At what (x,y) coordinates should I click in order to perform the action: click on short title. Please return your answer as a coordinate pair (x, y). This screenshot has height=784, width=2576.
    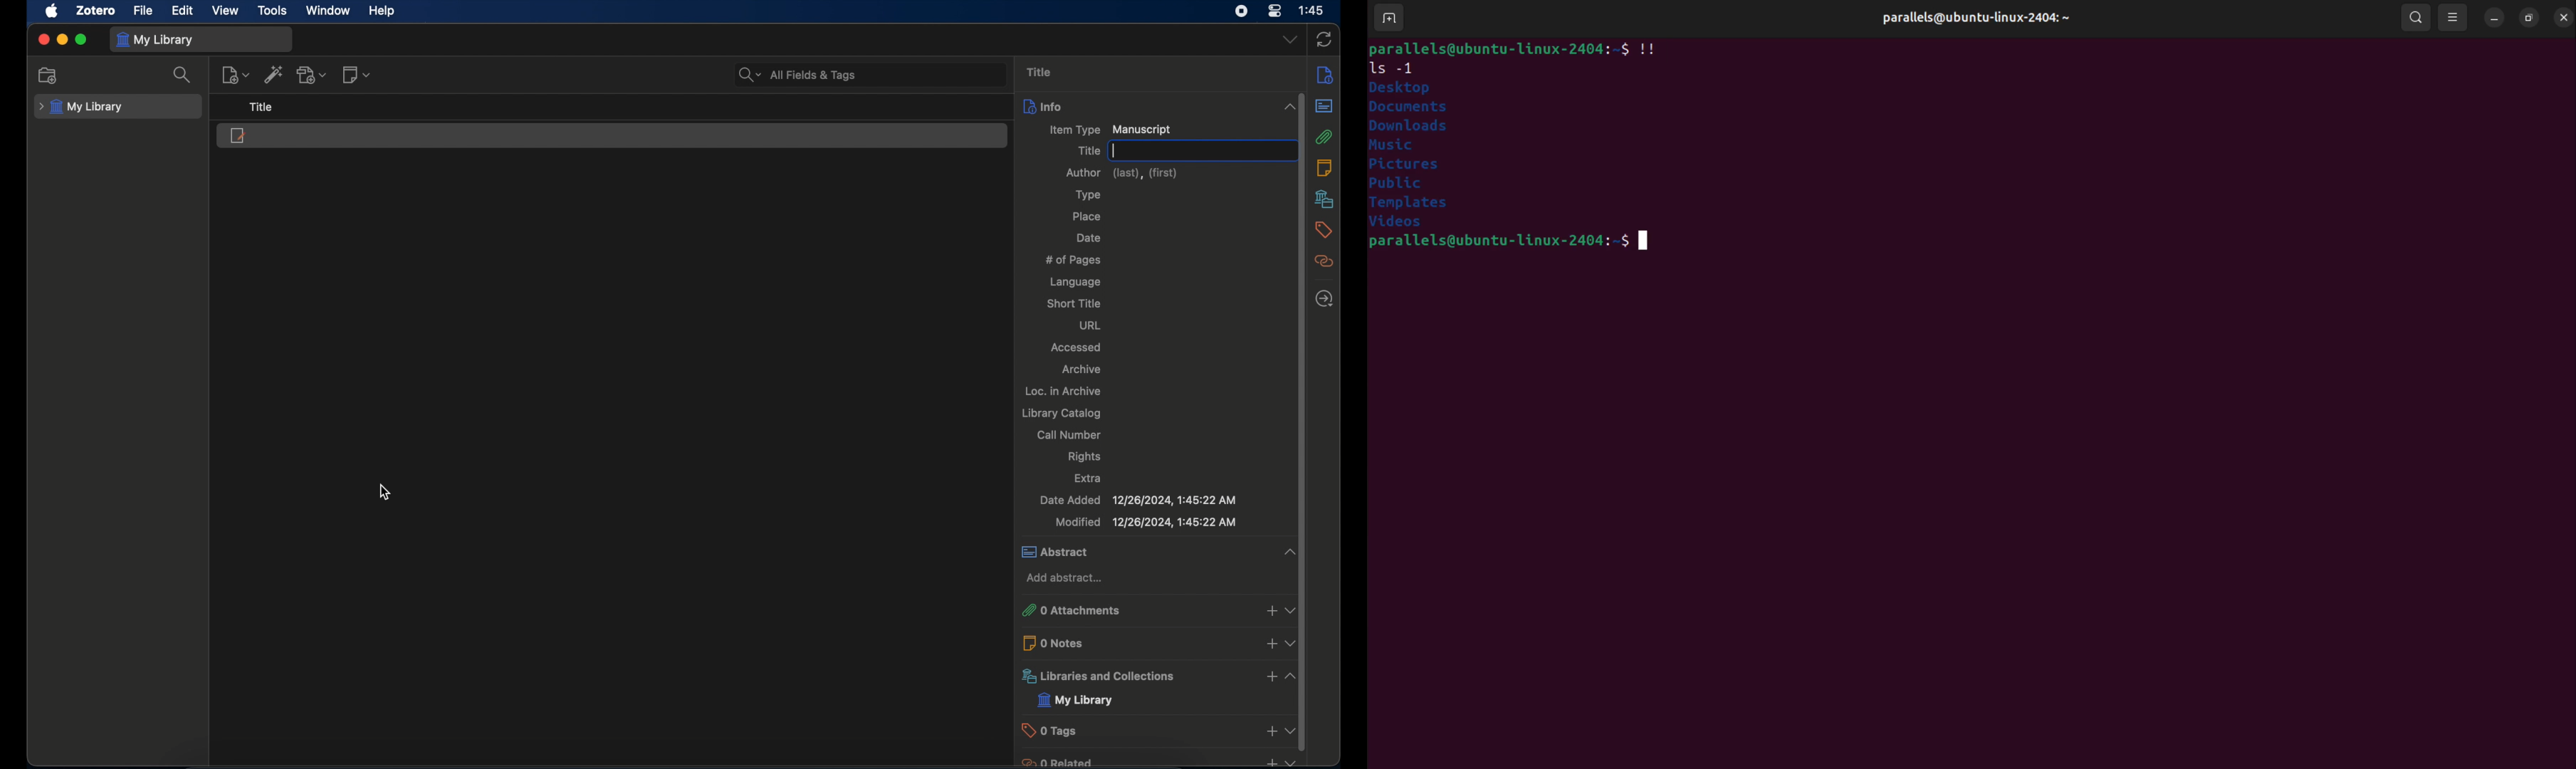
    Looking at the image, I should click on (1073, 303).